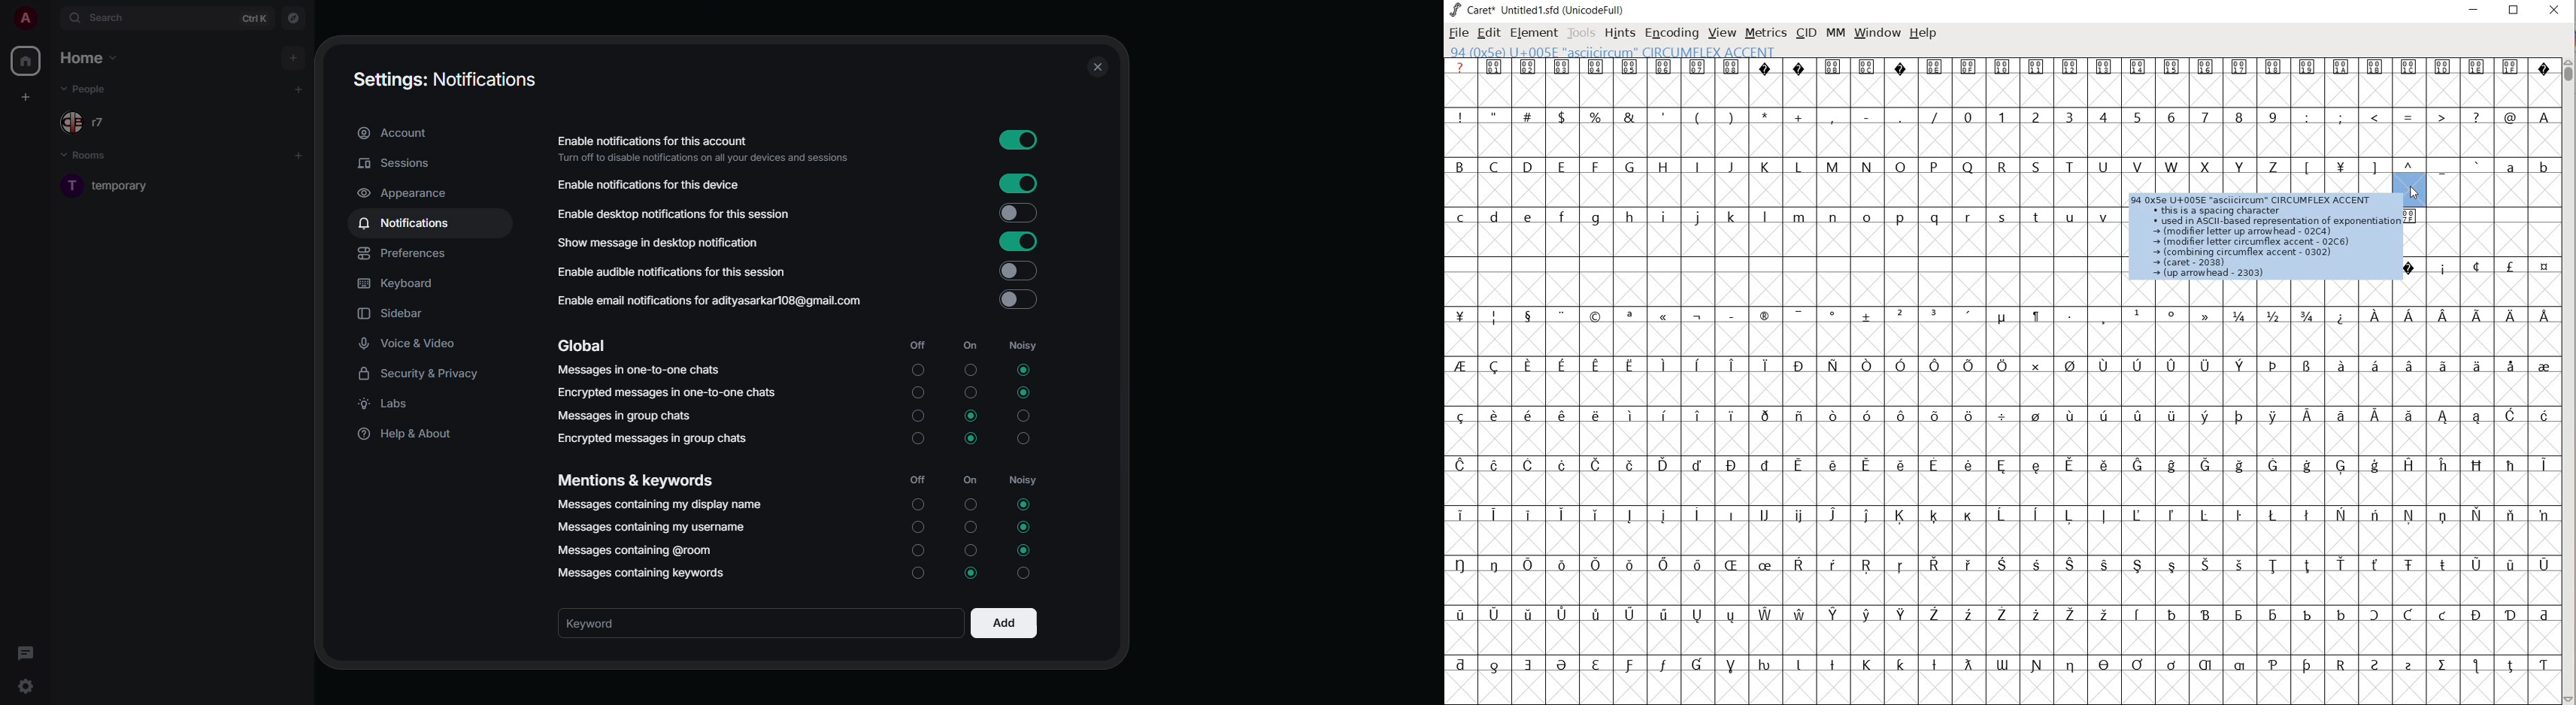 The height and width of the screenshot is (728, 2576). I want to click on room, so click(111, 186).